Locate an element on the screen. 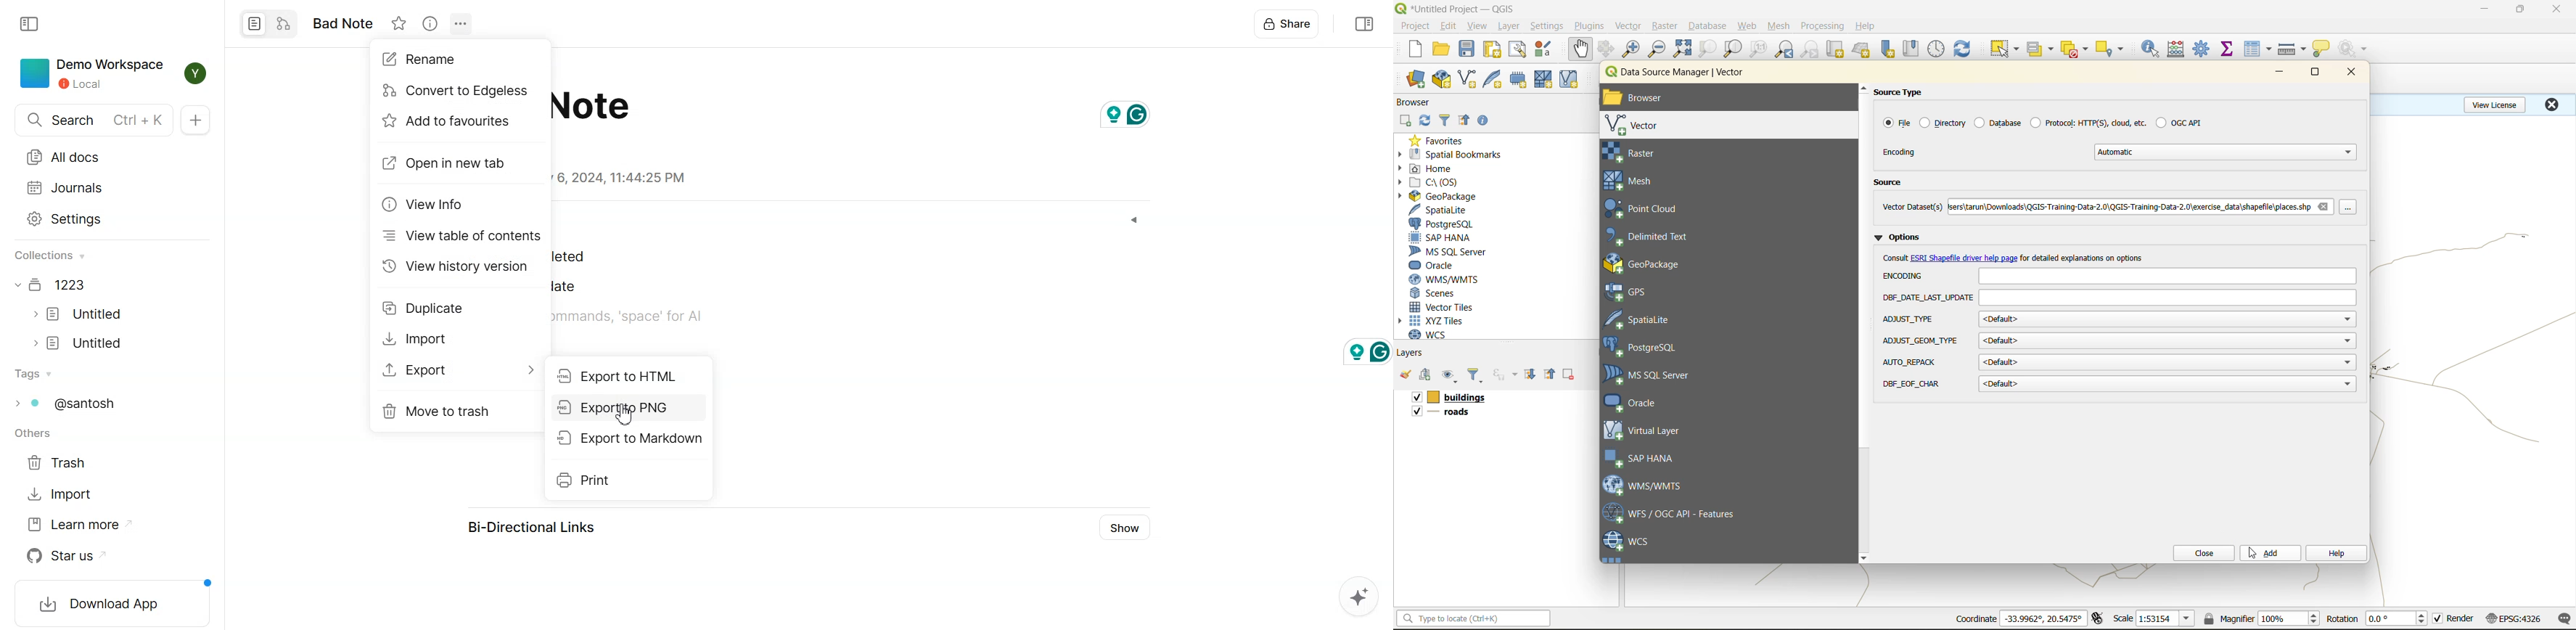 The image size is (2576, 644). Export  is located at coordinates (460, 369).